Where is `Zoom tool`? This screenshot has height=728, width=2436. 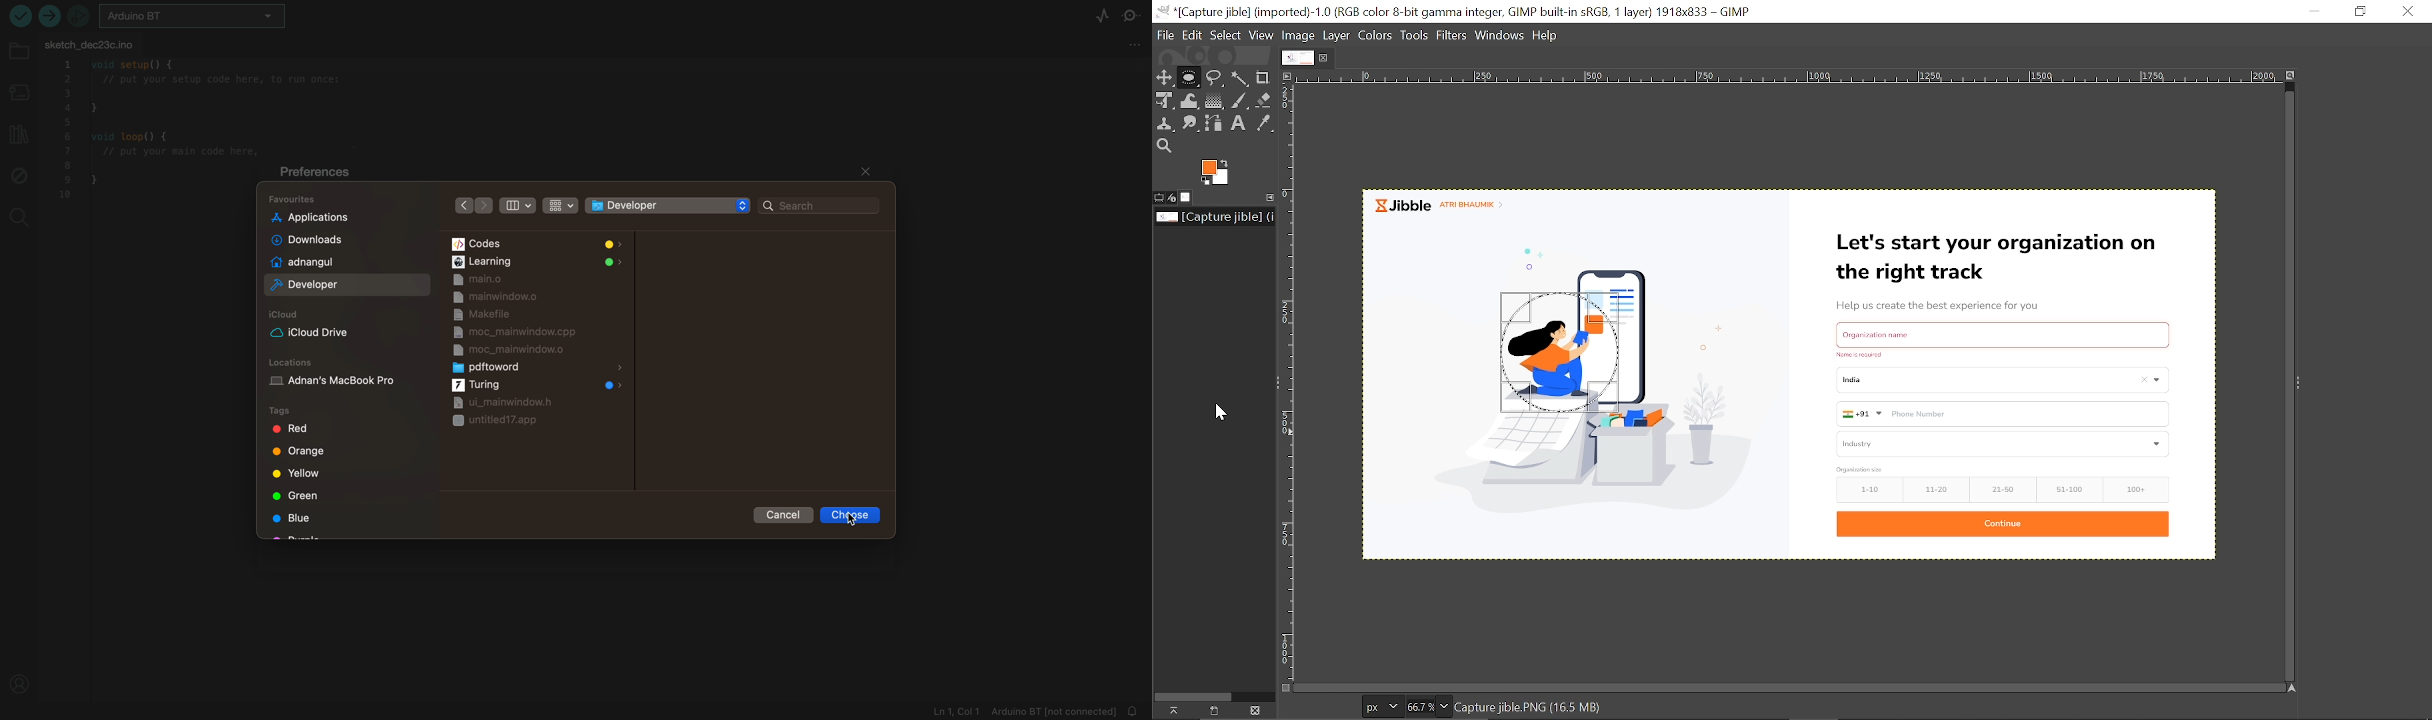 Zoom tool is located at coordinates (1163, 145).